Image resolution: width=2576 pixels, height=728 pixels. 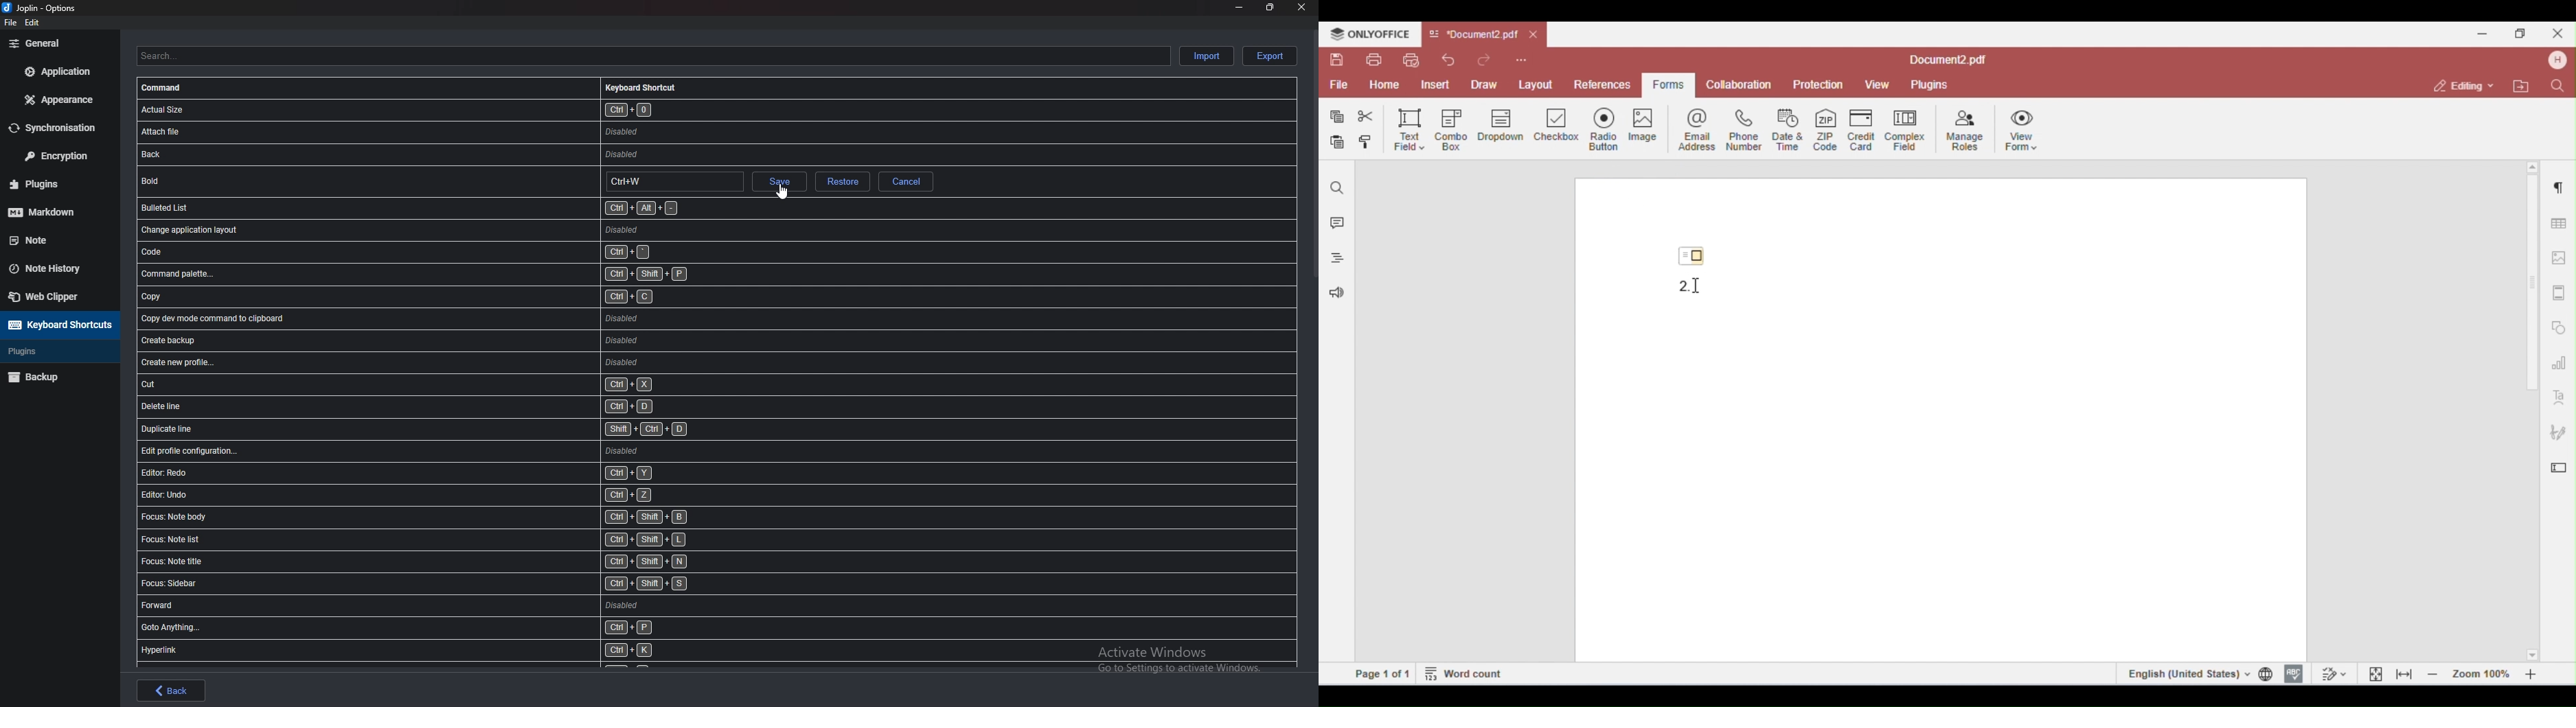 What do you see at coordinates (51, 238) in the screenshot?
I see `Note` at bounding box center [51, 238].